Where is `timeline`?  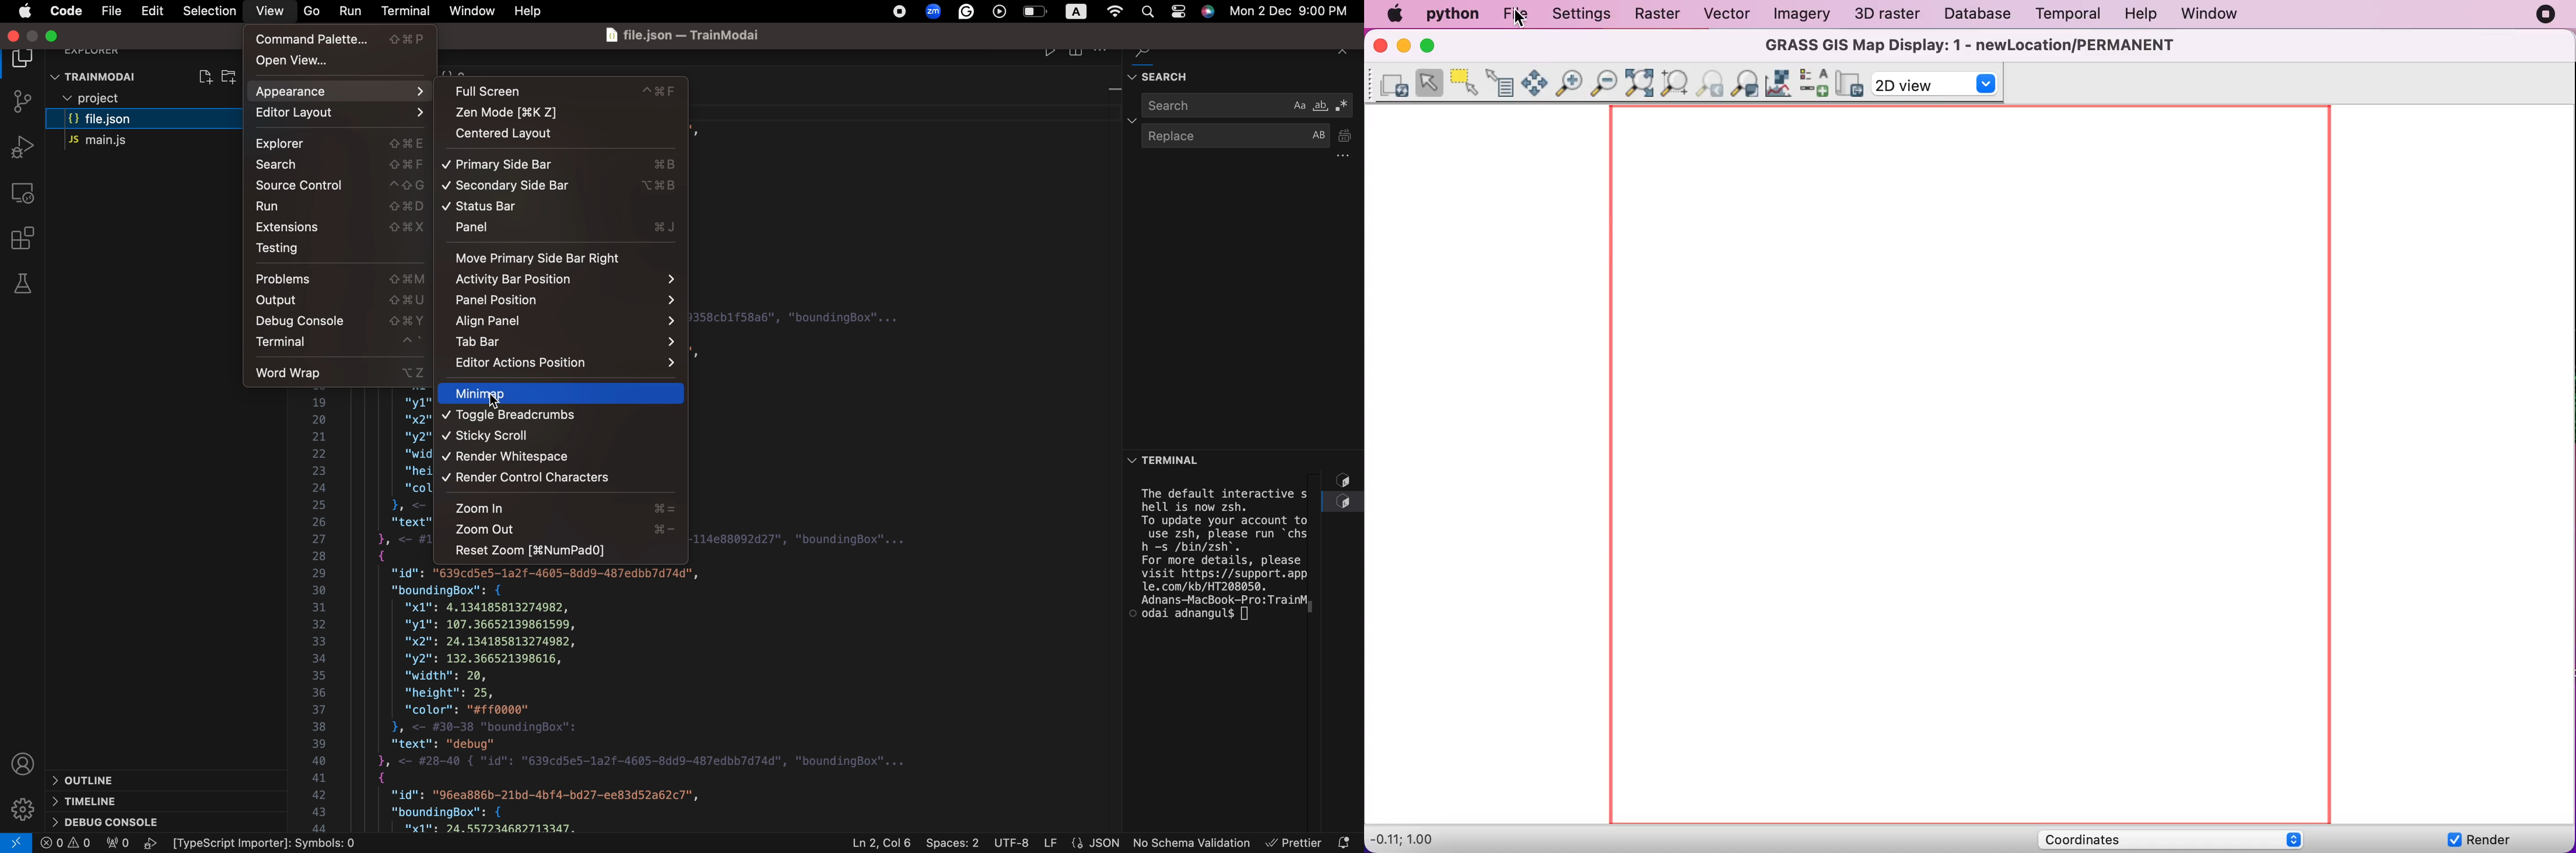 timeline is located at coordinates (117, 802).